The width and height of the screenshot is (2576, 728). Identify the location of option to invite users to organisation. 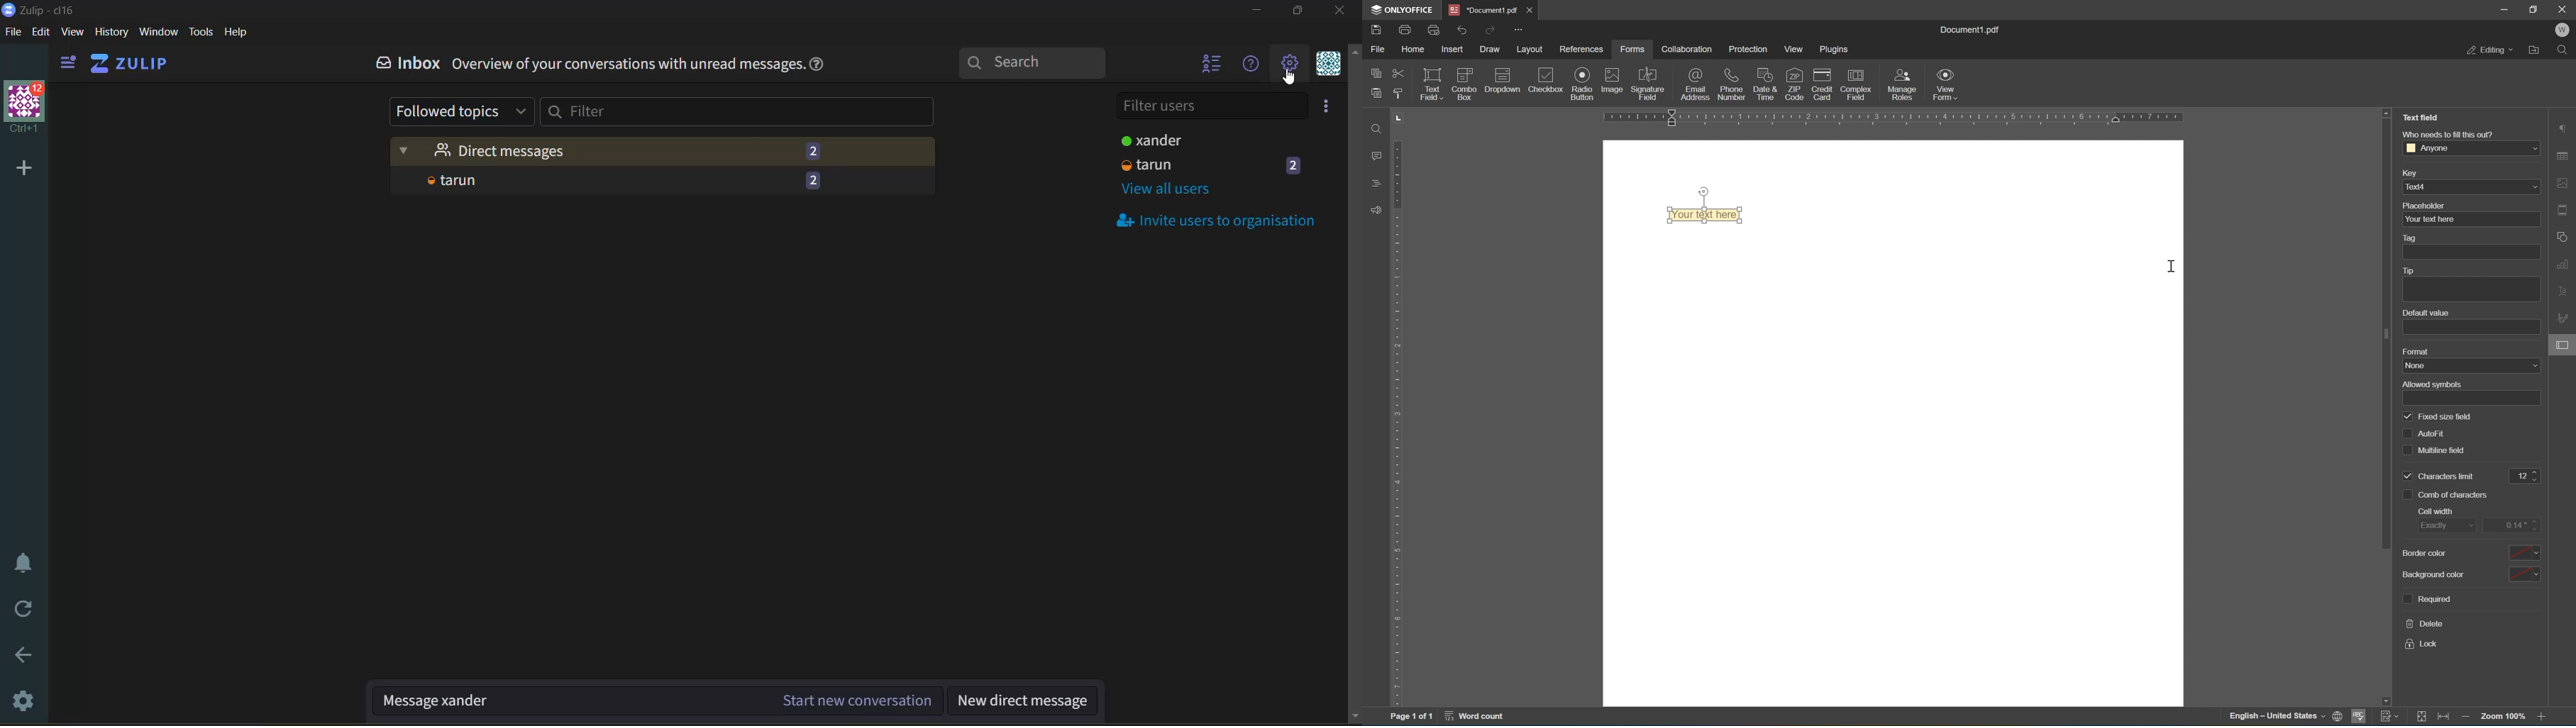
(1330, 106).